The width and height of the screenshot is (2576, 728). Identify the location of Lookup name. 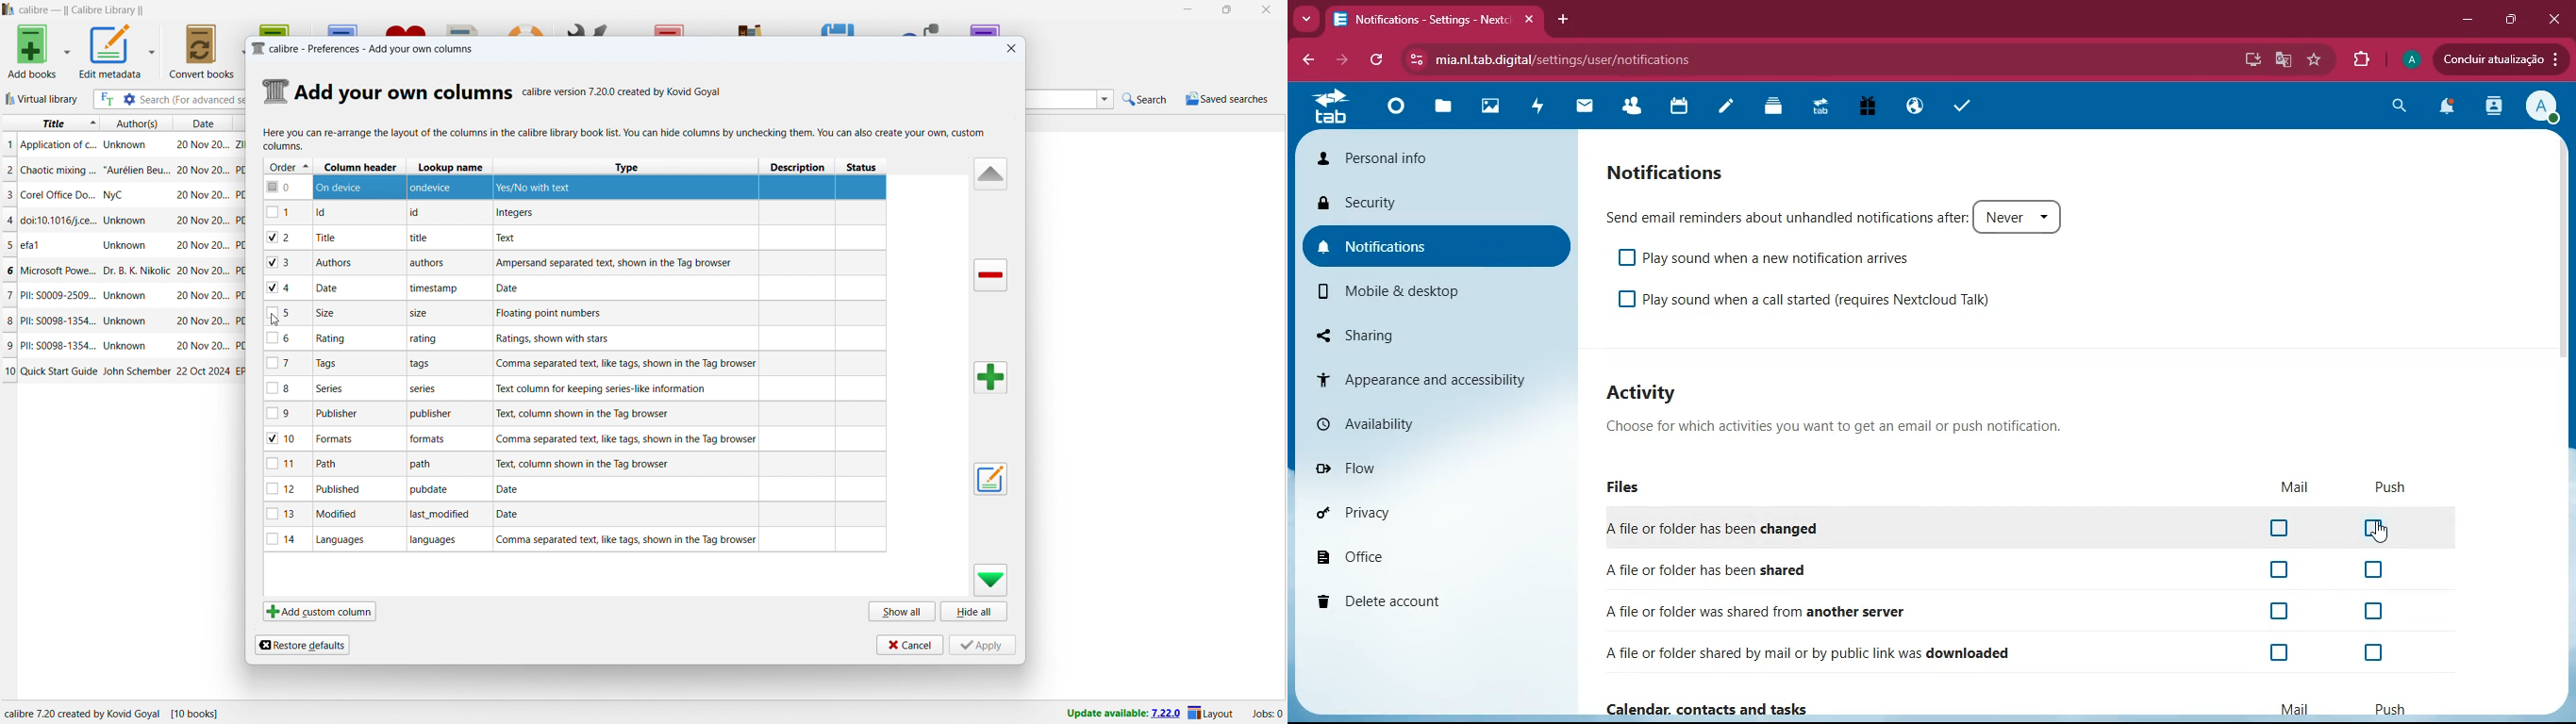
(452, 166).